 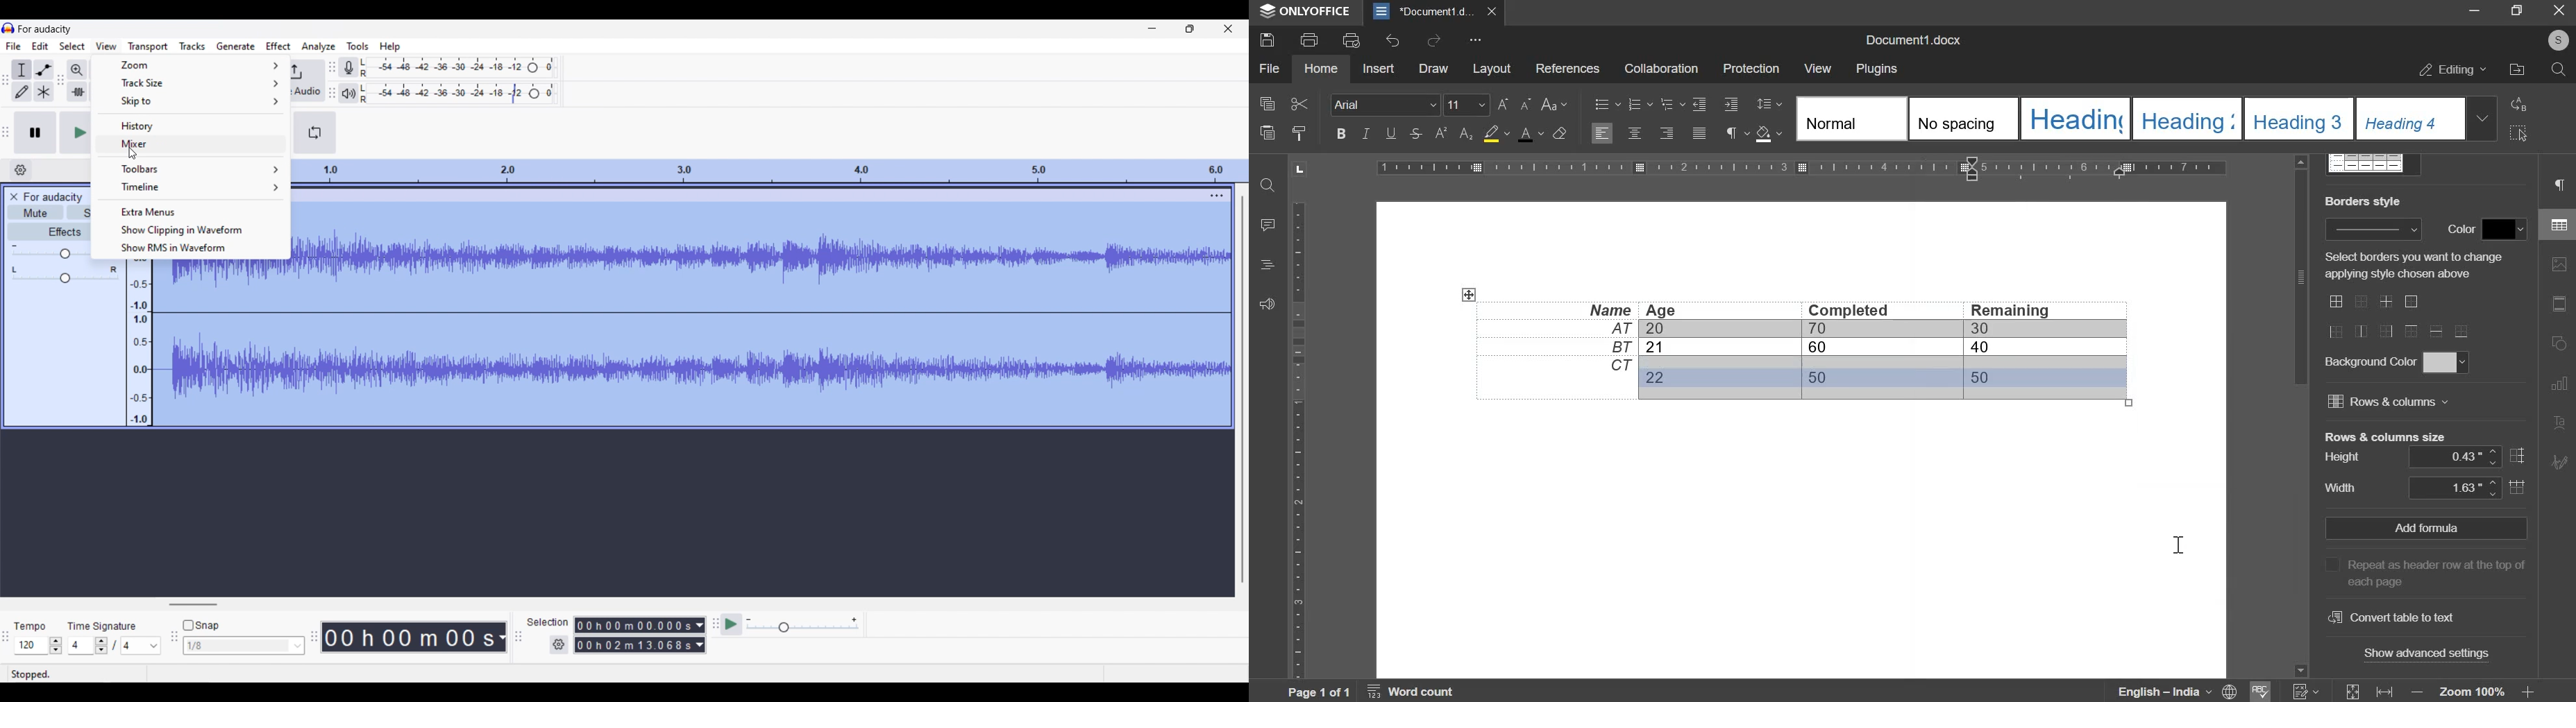 What do you see at coordinates (1764, 133) in the screenshot?
I see `shading` at bounding box center [1764, 133].